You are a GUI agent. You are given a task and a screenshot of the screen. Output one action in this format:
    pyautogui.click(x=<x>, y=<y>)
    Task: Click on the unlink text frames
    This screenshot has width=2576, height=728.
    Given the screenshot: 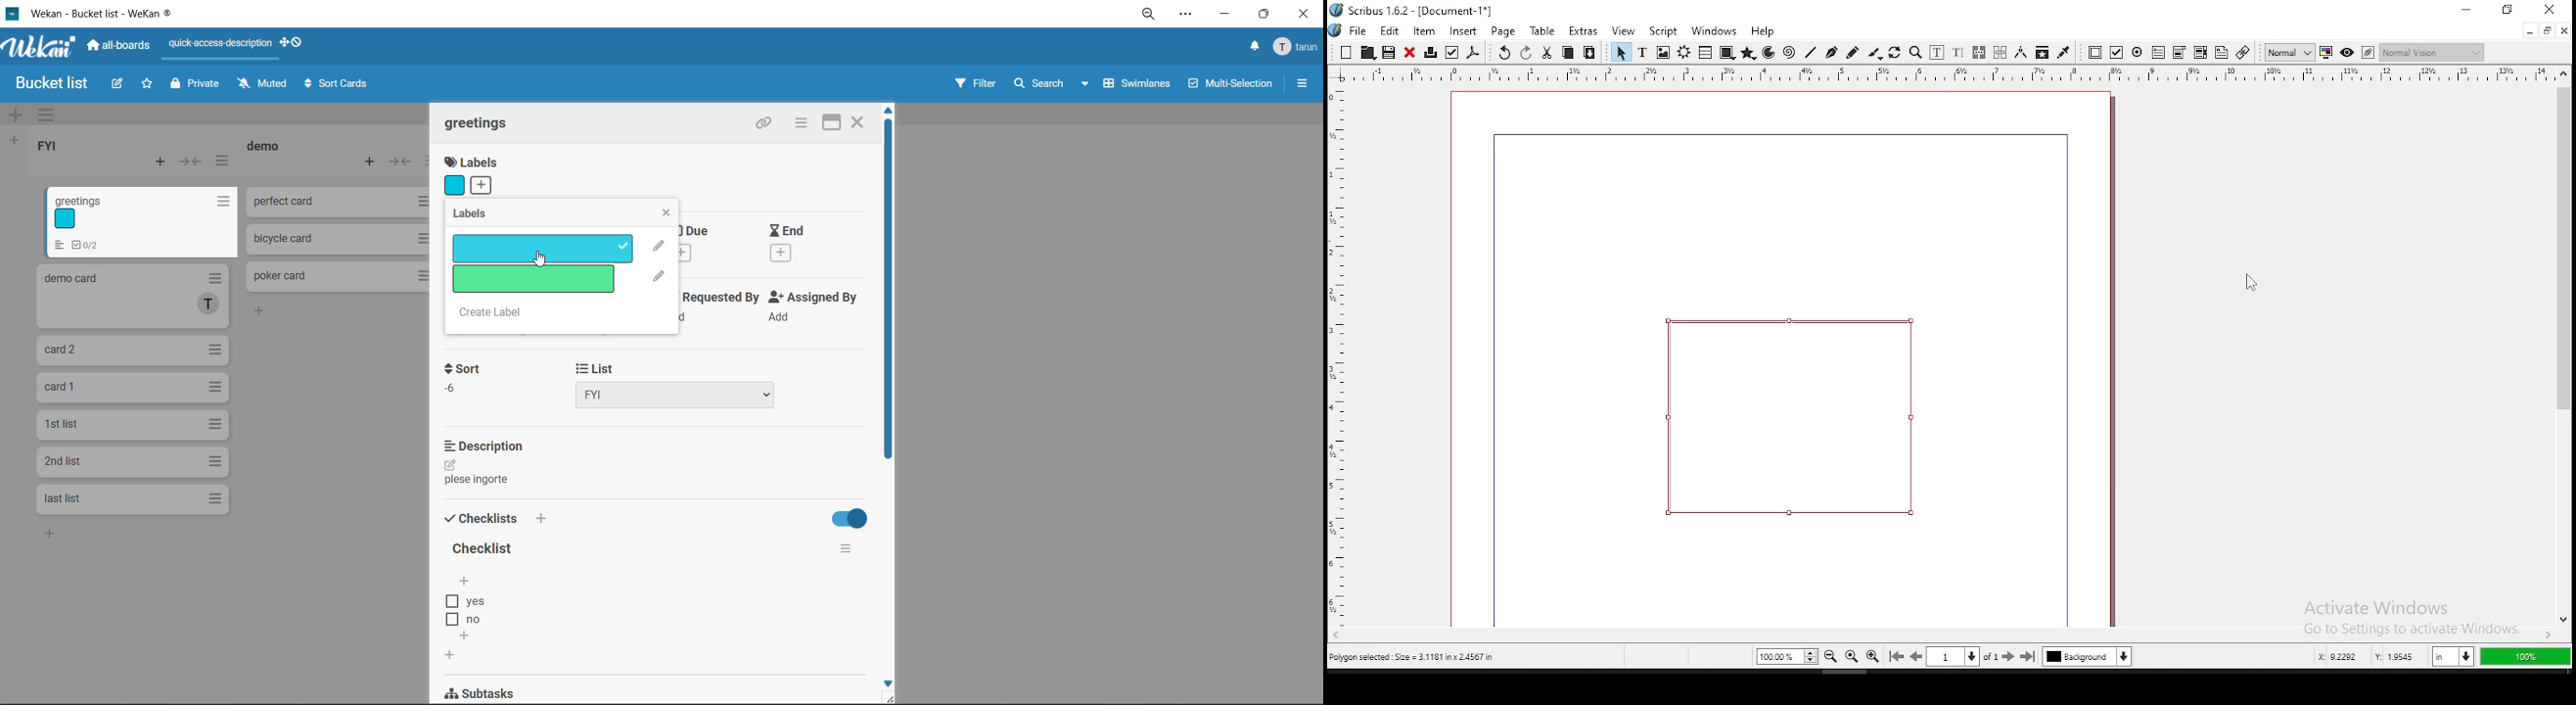 What is the action you would take?
    pyautogui.click(x=2001, y=53)
    